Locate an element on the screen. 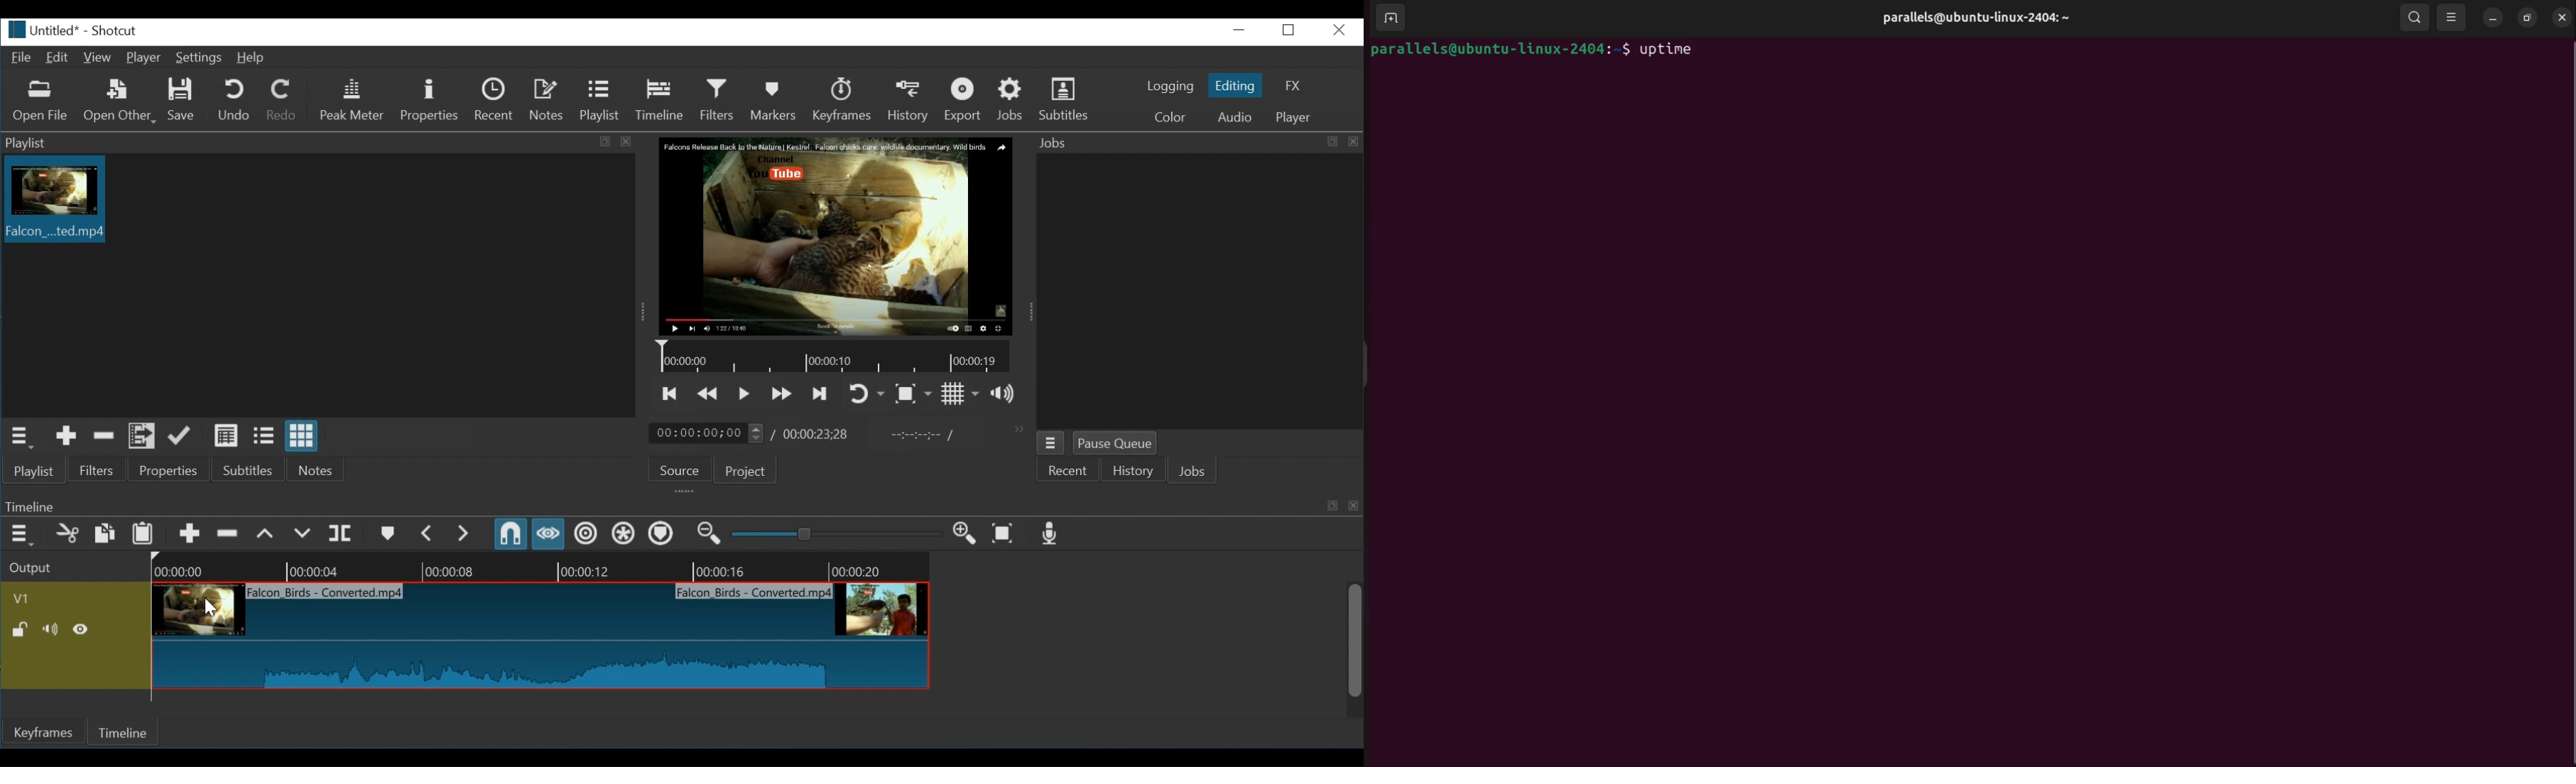 Image resolution: width=2576 pixels, height=784 pixels. Record audio is located at coordinates (1047, 534).